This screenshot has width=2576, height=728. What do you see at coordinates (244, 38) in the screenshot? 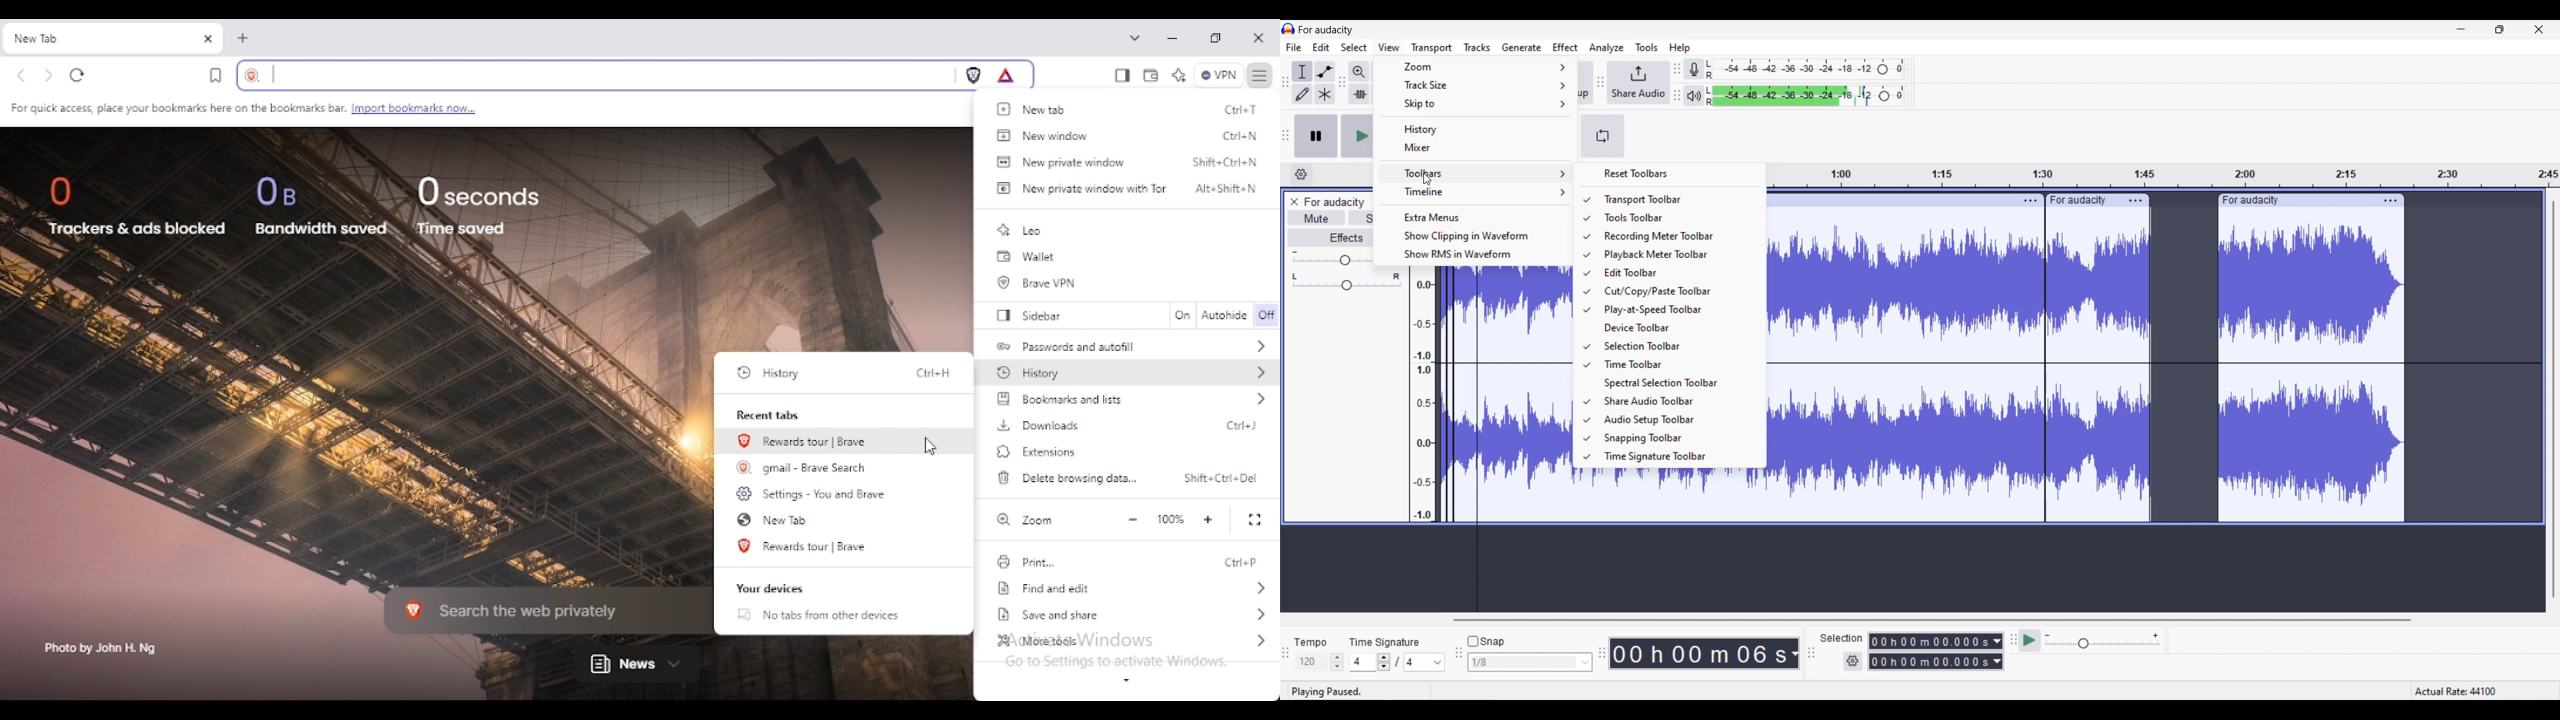
I see `new tab` at bounding box center [244, 38].